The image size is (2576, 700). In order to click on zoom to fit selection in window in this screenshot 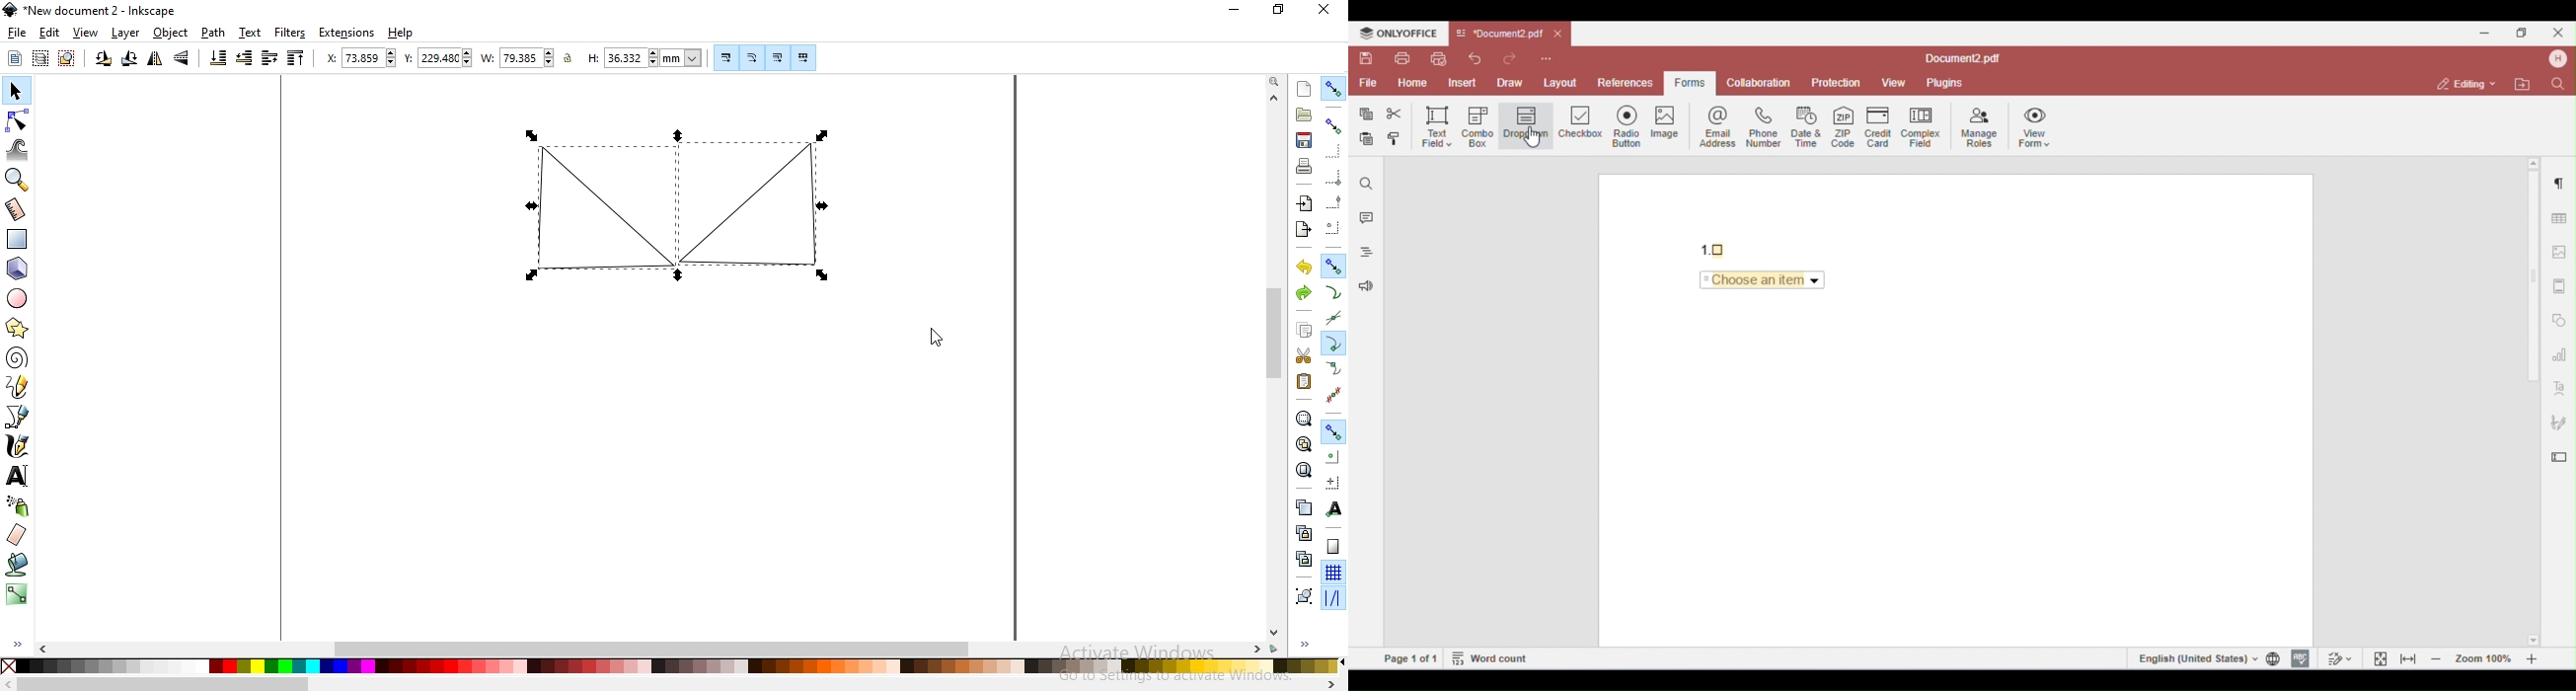, I will do `click(1304, 419)`.